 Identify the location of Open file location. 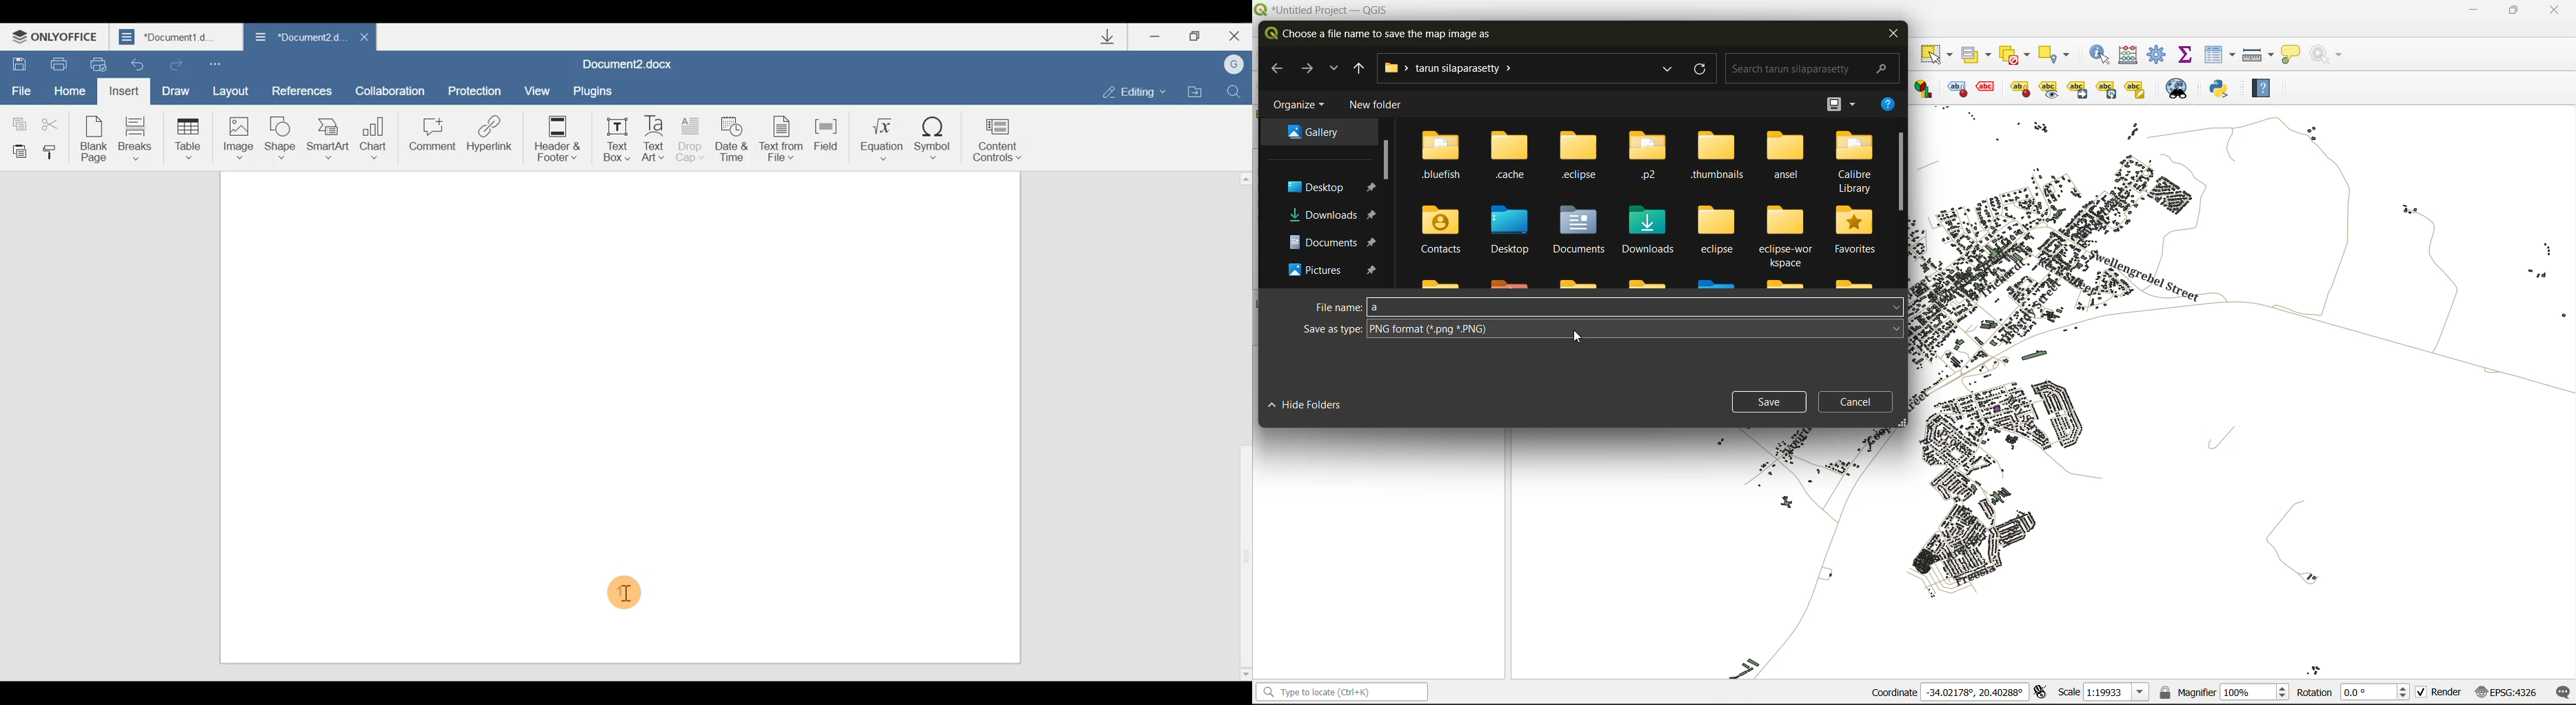
(1197, 91).